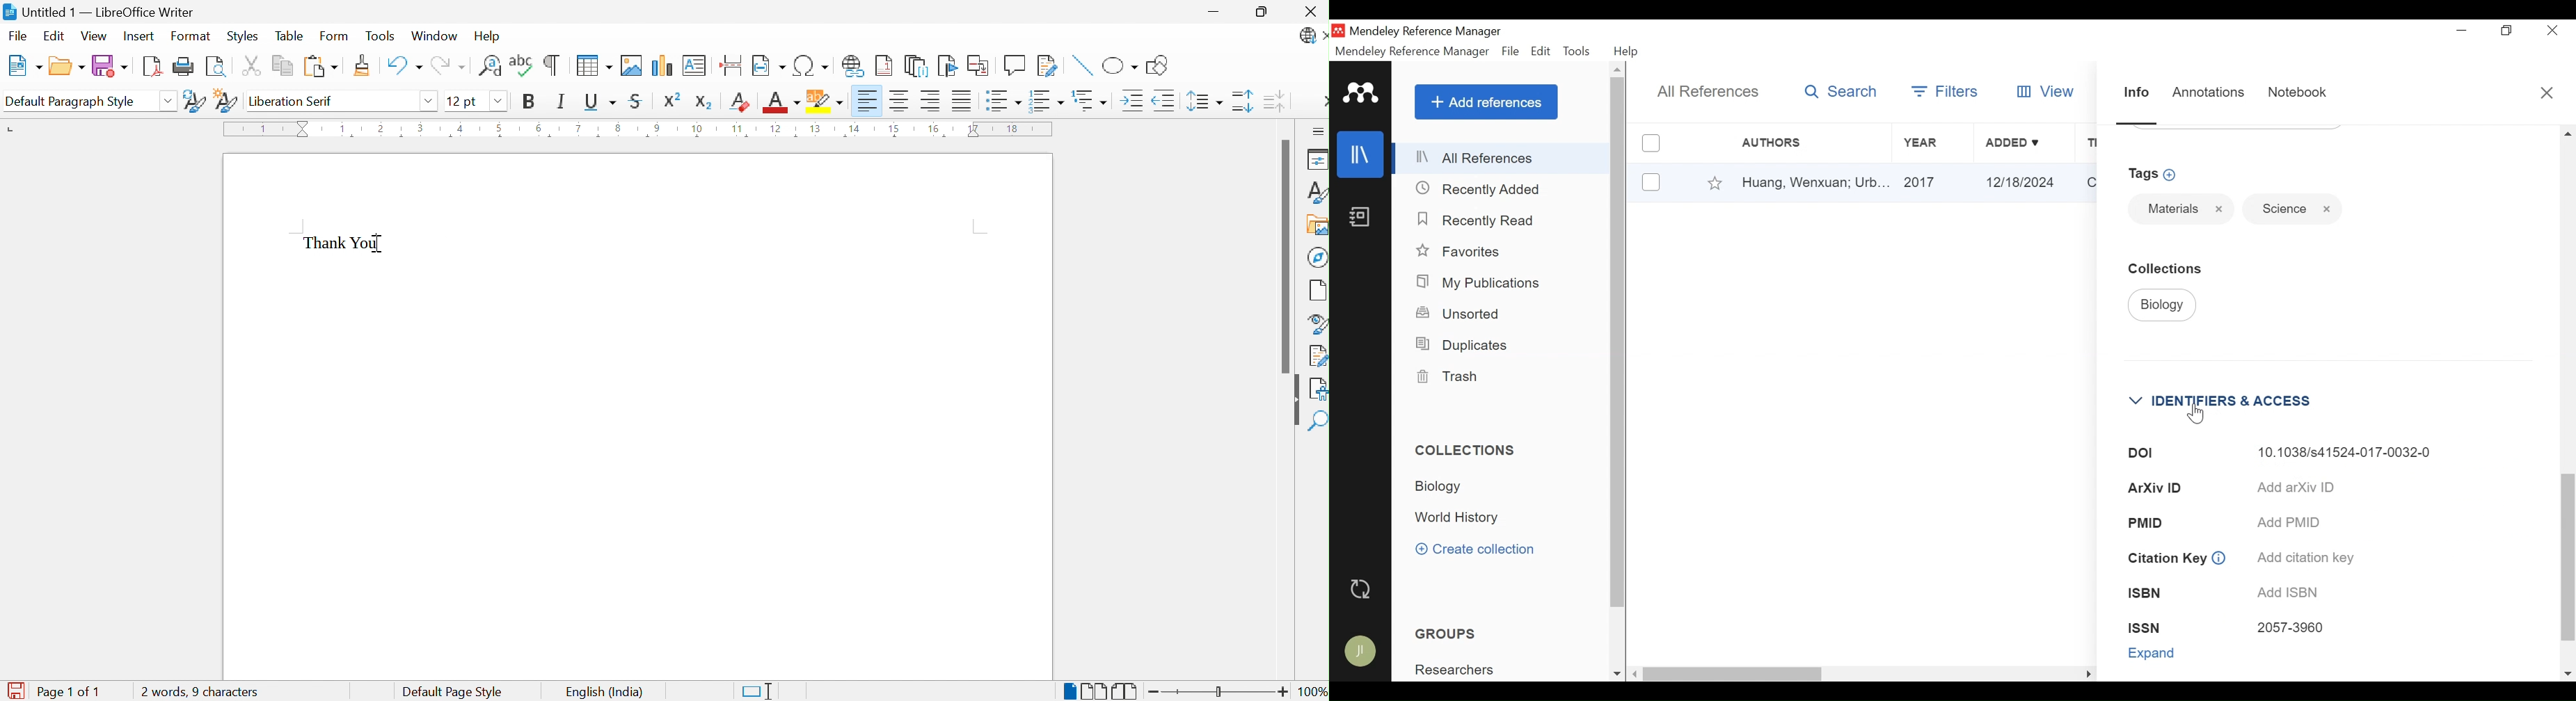 This screenshot has height=728, width=2576. Describe the element at coordinates (1263, 12) in the screenshot. I see `Restore Down` at that location.